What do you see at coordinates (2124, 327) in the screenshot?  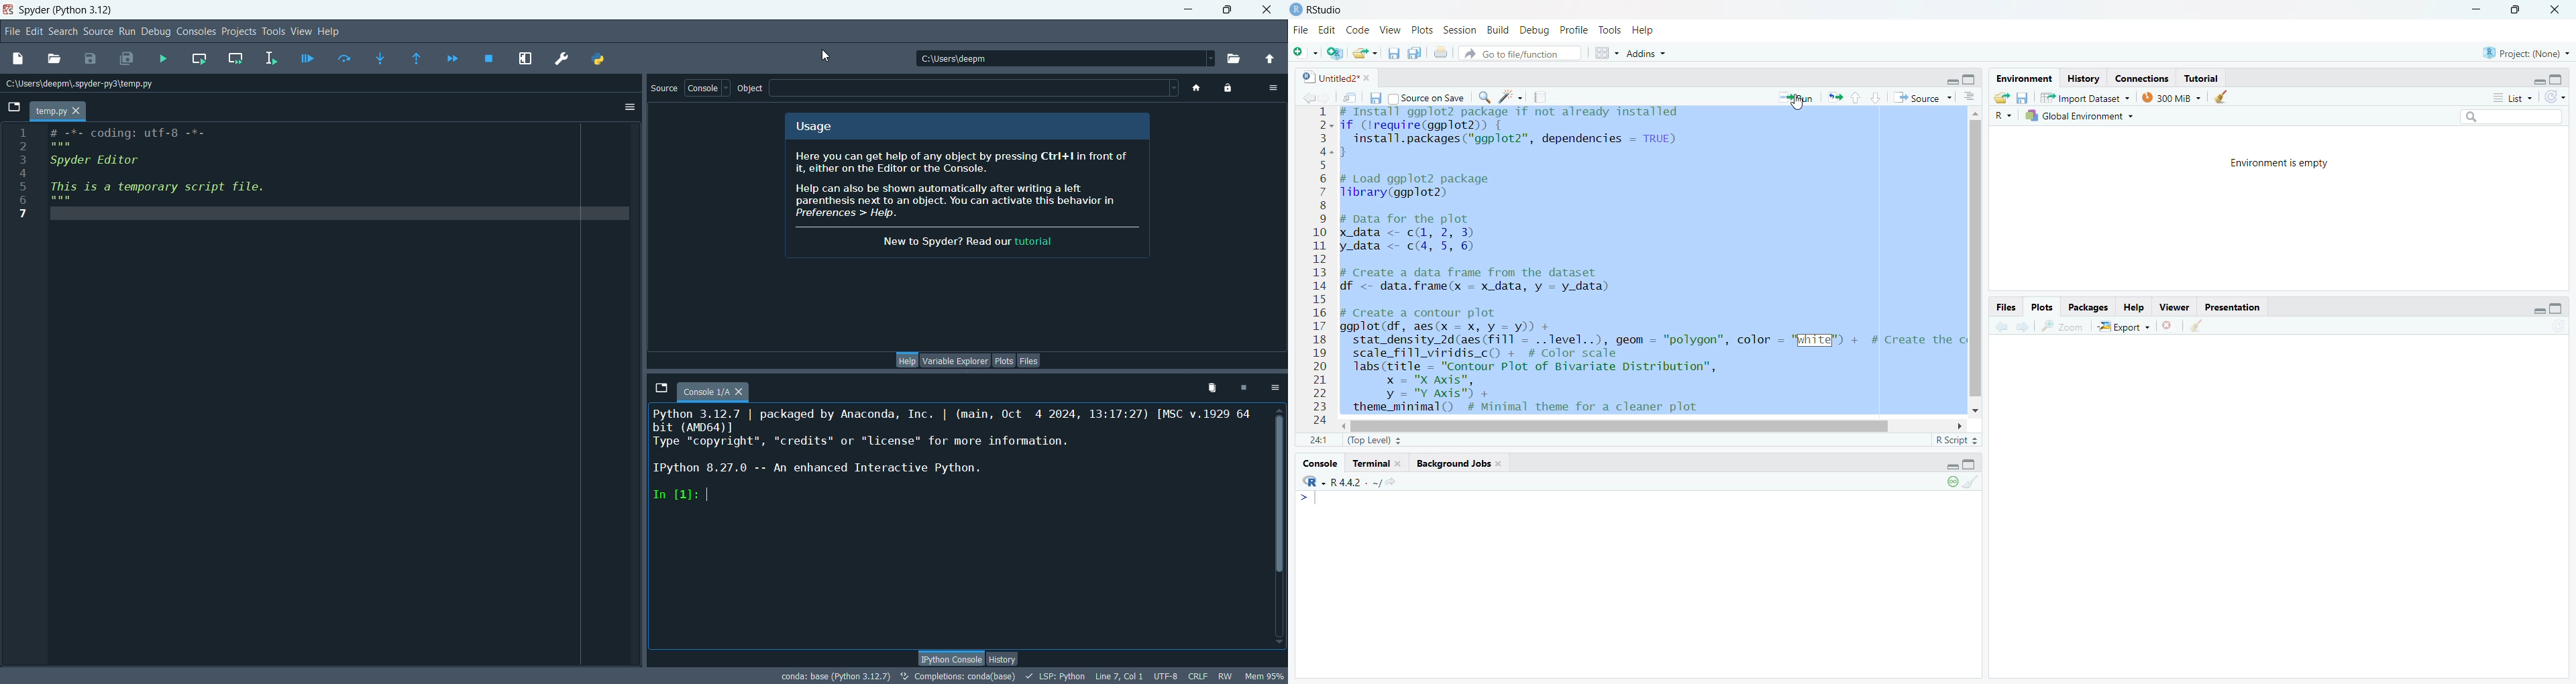 I see ` Export +` at bounding box center [2124, 327].